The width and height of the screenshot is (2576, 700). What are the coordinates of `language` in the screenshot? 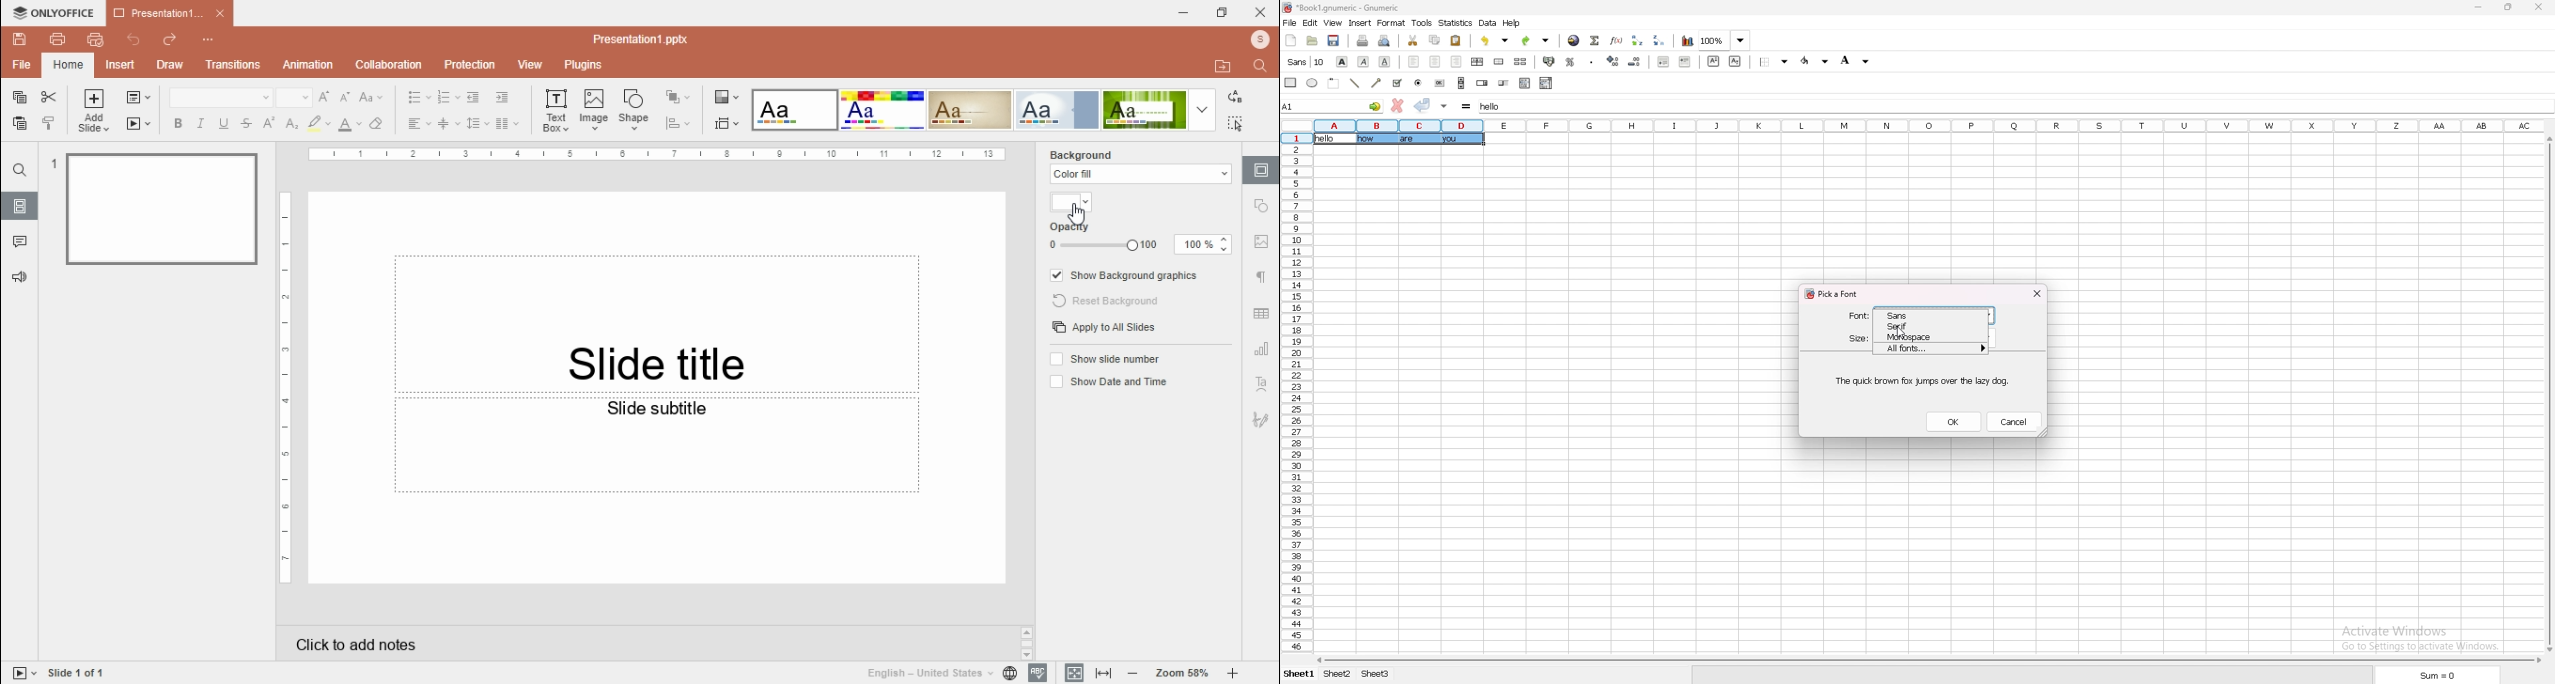 It's located at (927, 673).